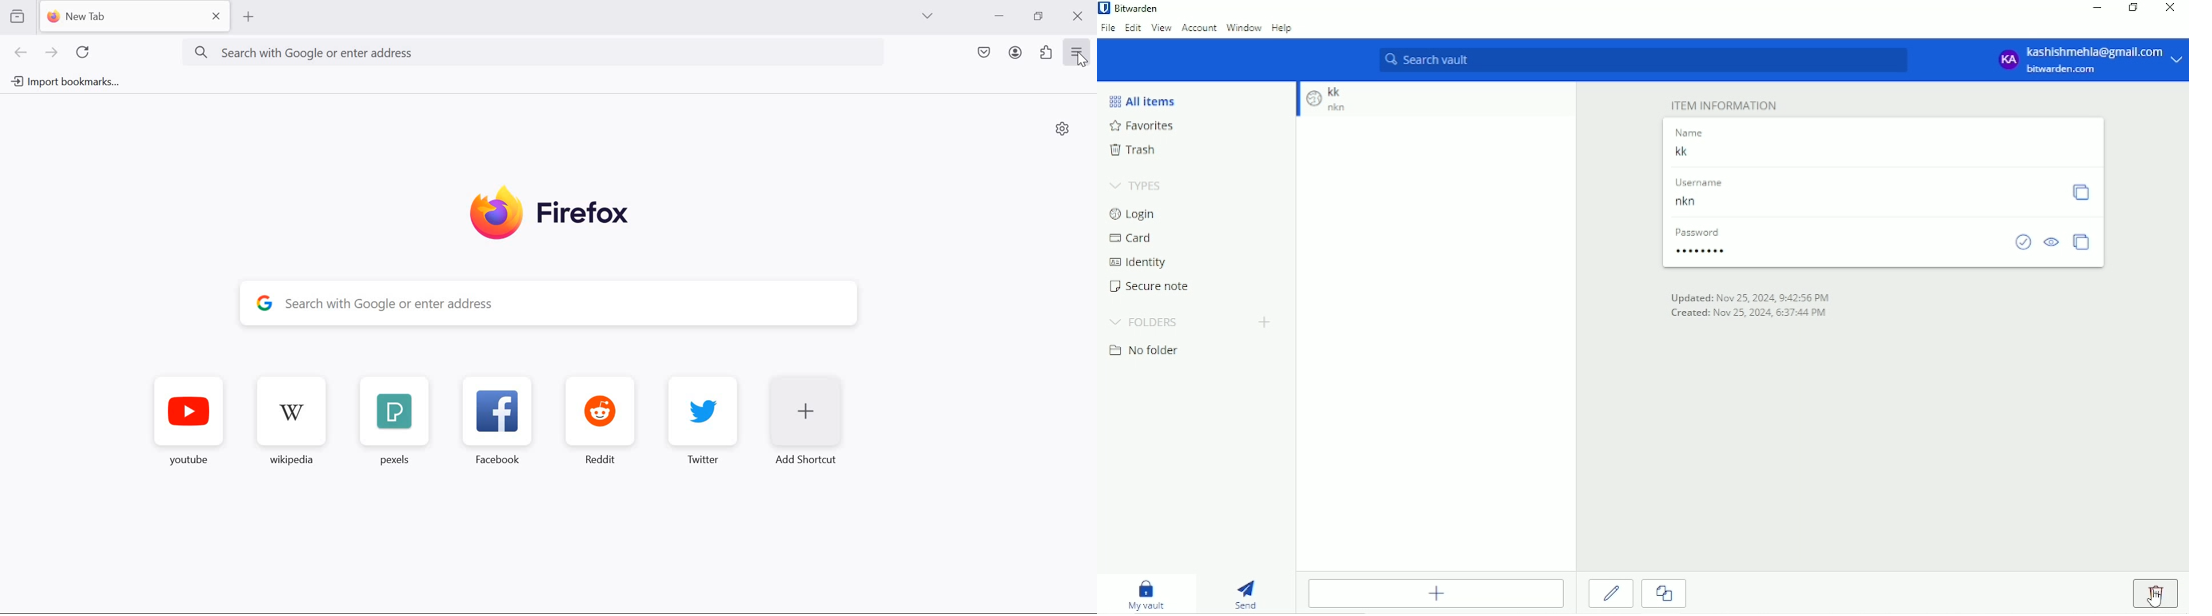 The height and width of the screenshot is (616, 2212). Describe the element at coordinates (1151, 286) in the screenshot. I see `Secure note` at that location.